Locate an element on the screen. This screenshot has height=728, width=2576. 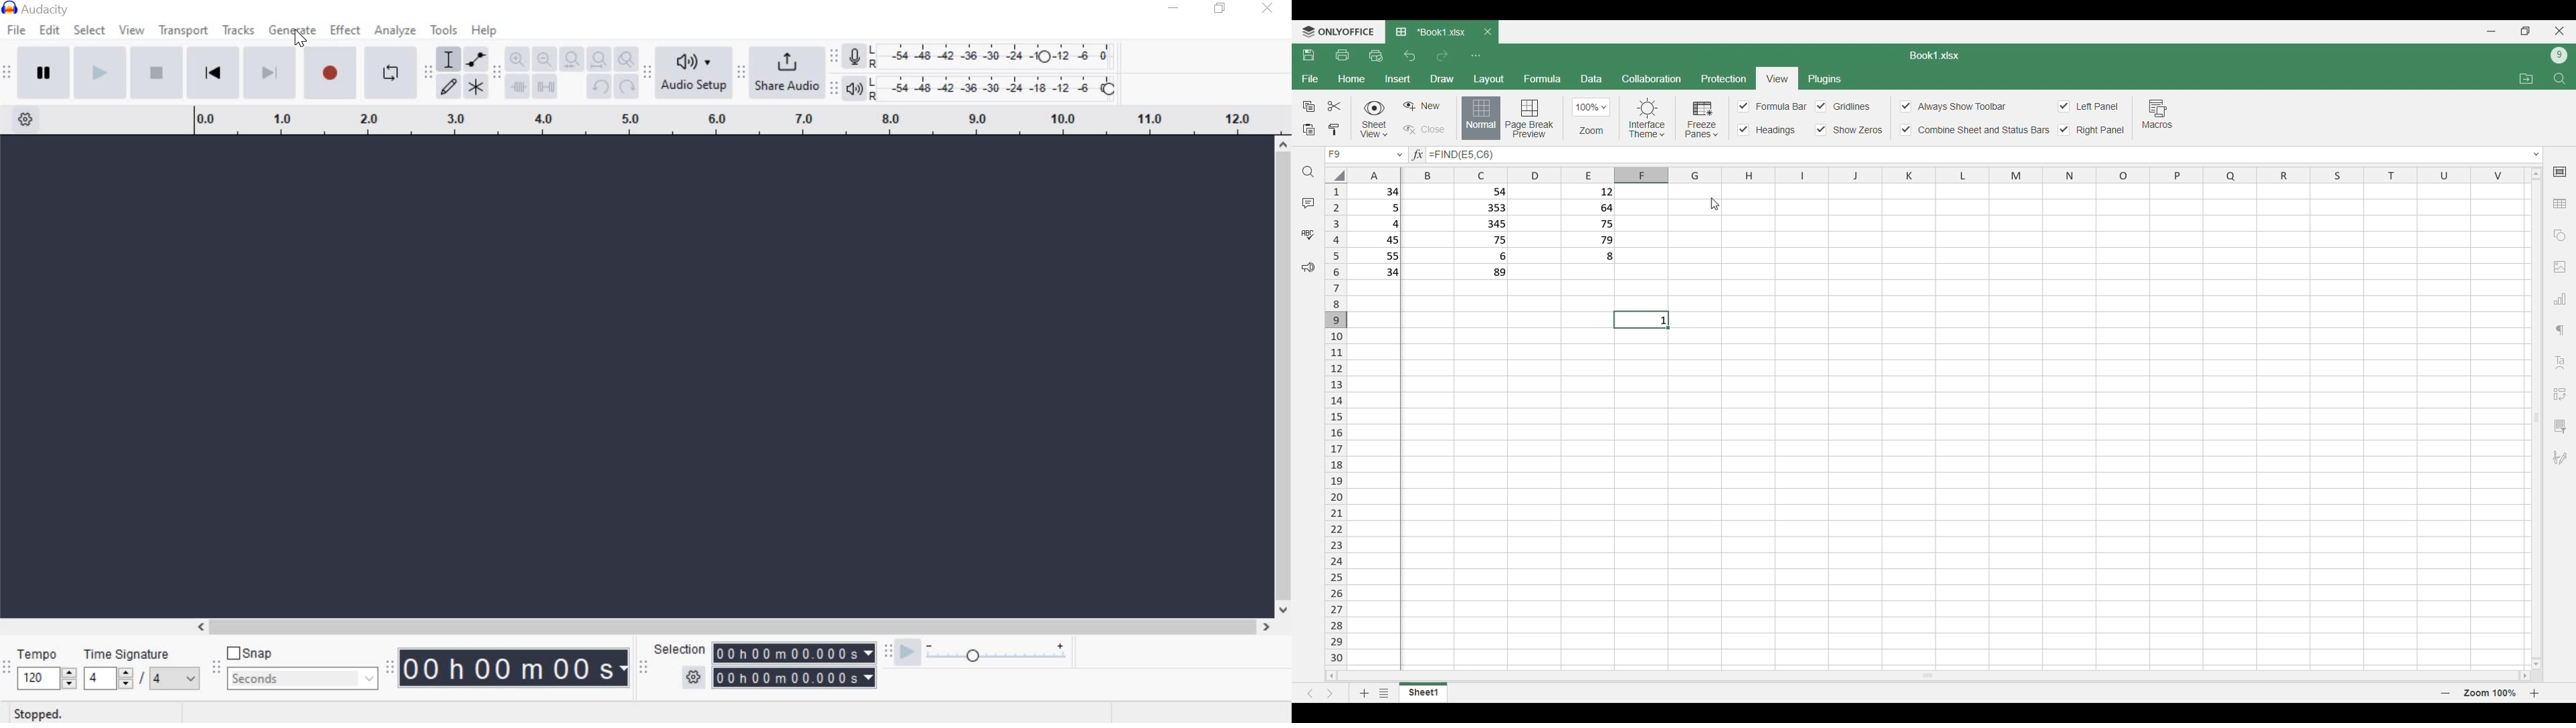
Multi-Tool is located at coordinates (476, 85).